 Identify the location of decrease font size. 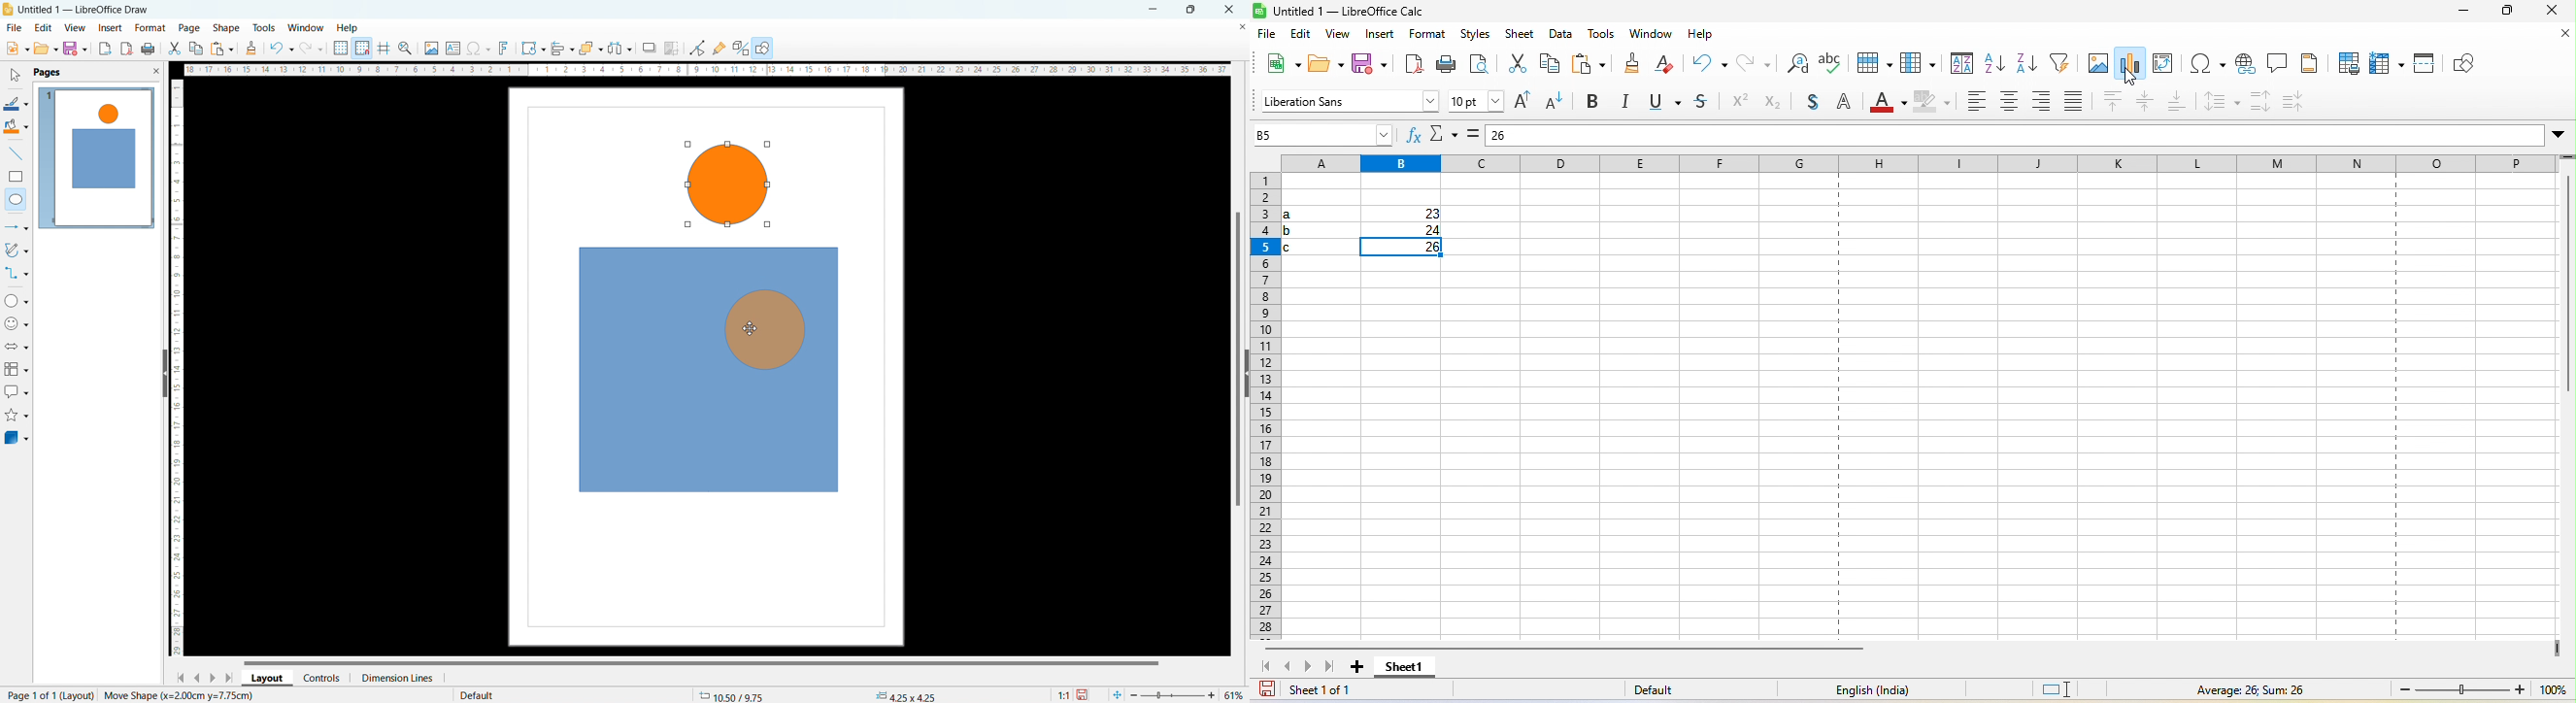
(1558, 104).